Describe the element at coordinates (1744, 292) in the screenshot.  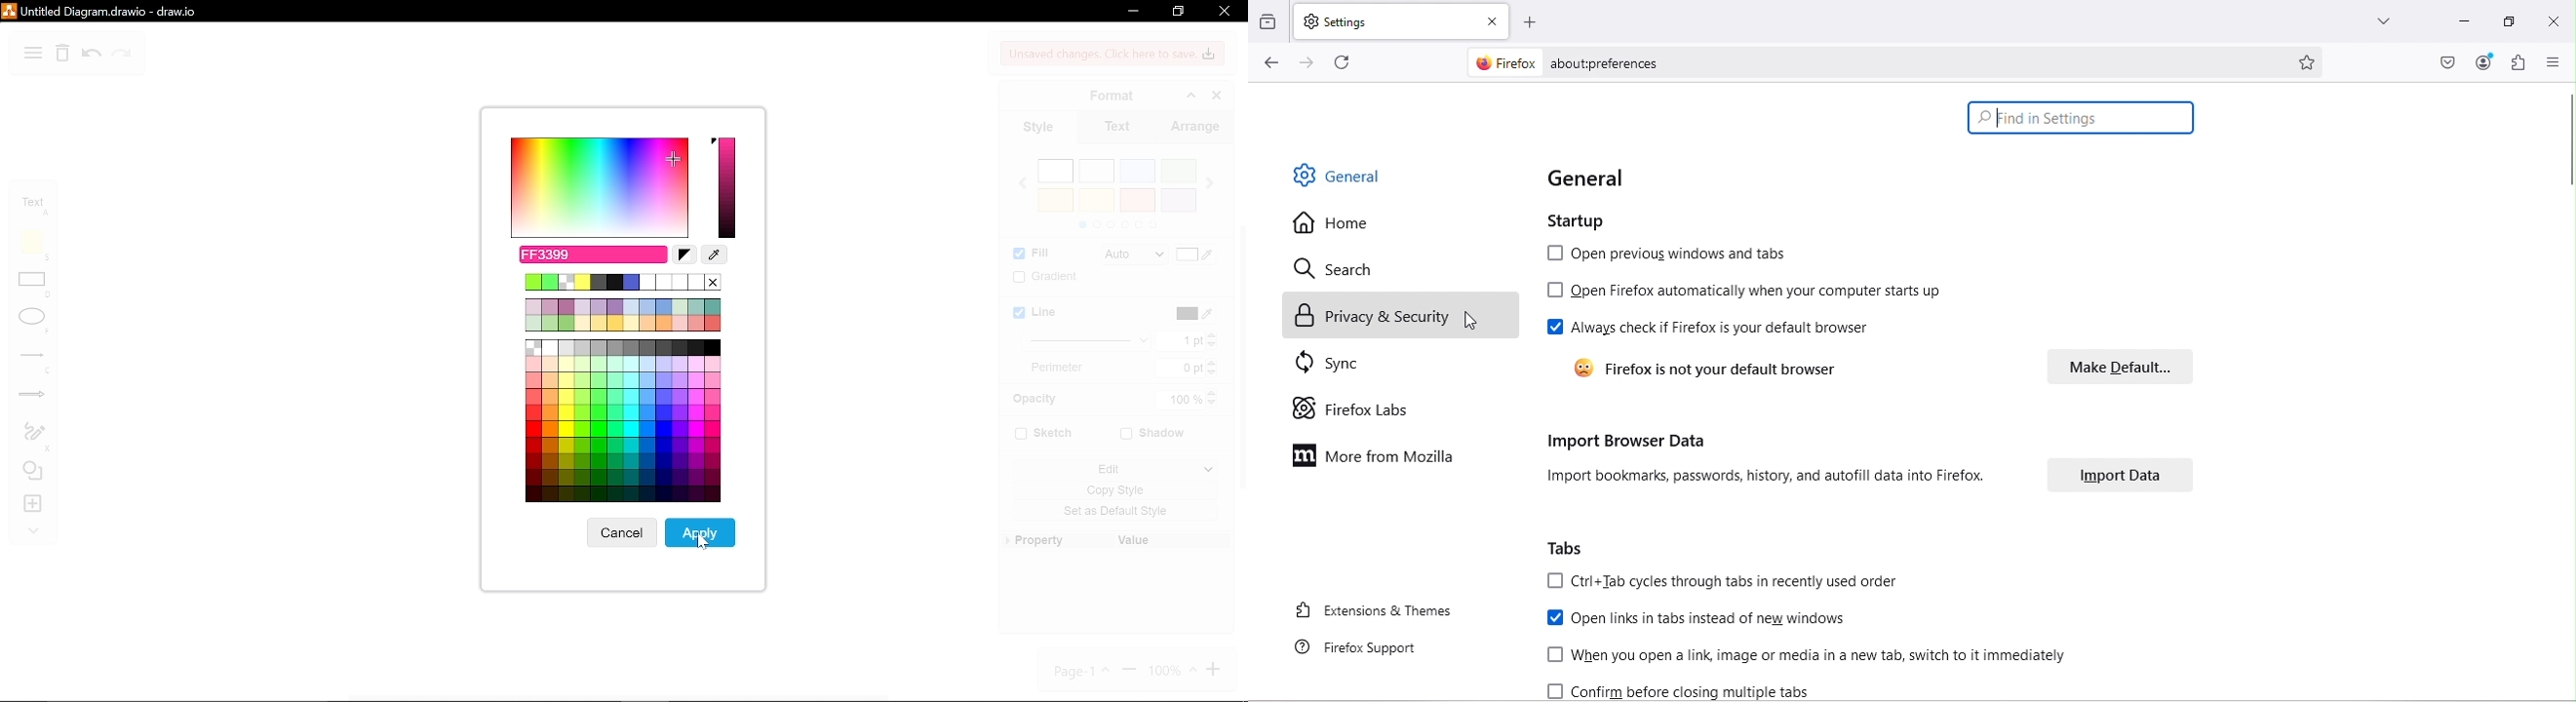
I see `Open firefox automatically when your computer starts up` at that location.